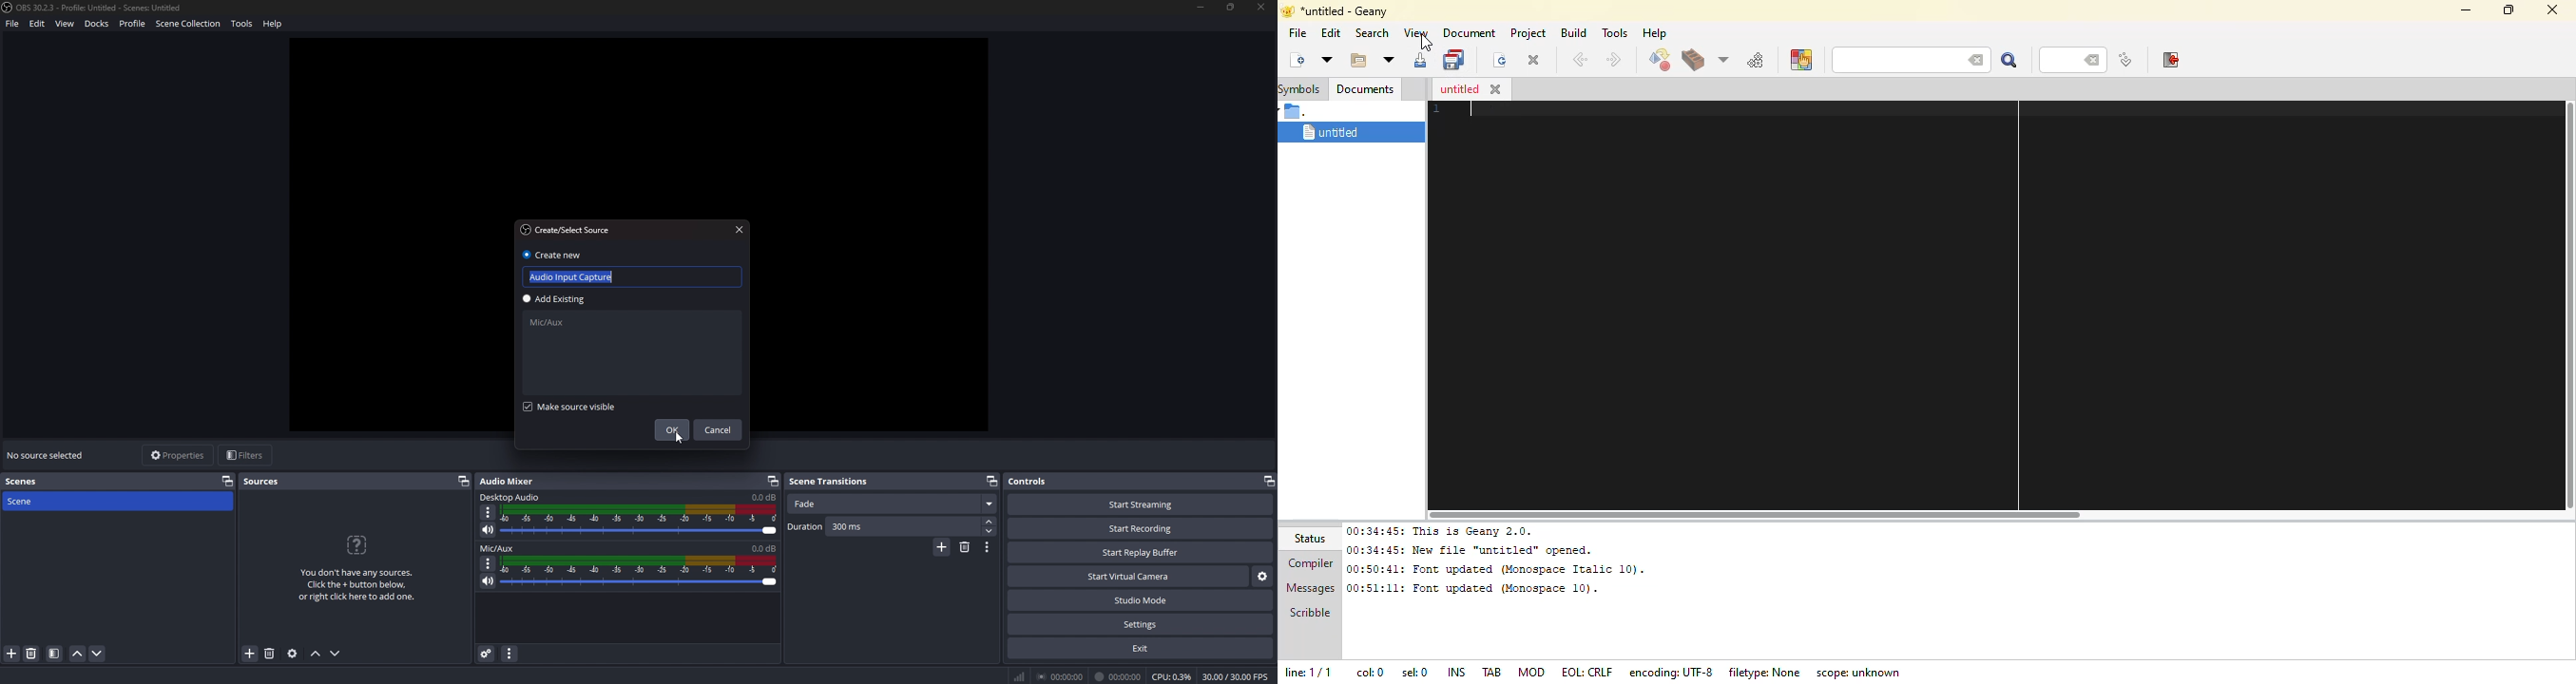  What do you see at coordinates (38, 26) in the screenshot?
I see `Edit` at bounding box center [38, 26].